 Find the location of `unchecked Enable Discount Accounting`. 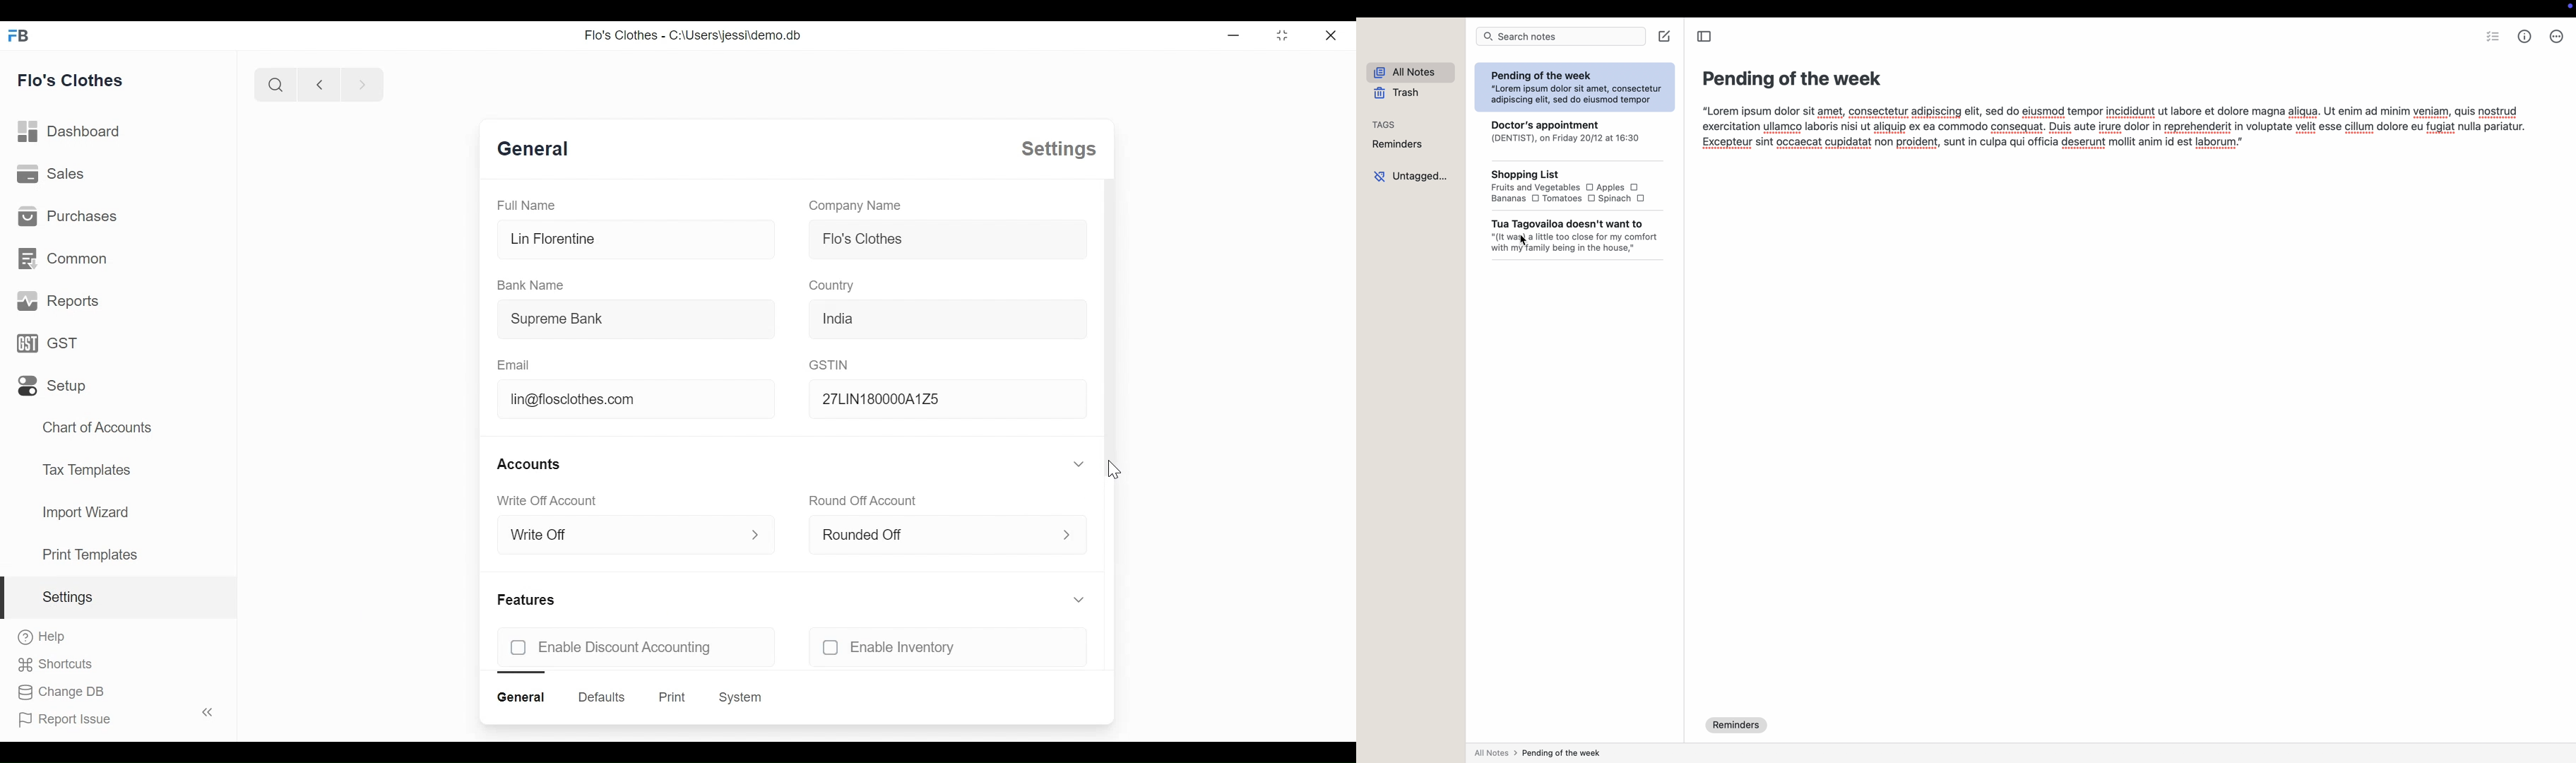

unchecked Enable Discount Accounting is located at coordinates (609, 647).